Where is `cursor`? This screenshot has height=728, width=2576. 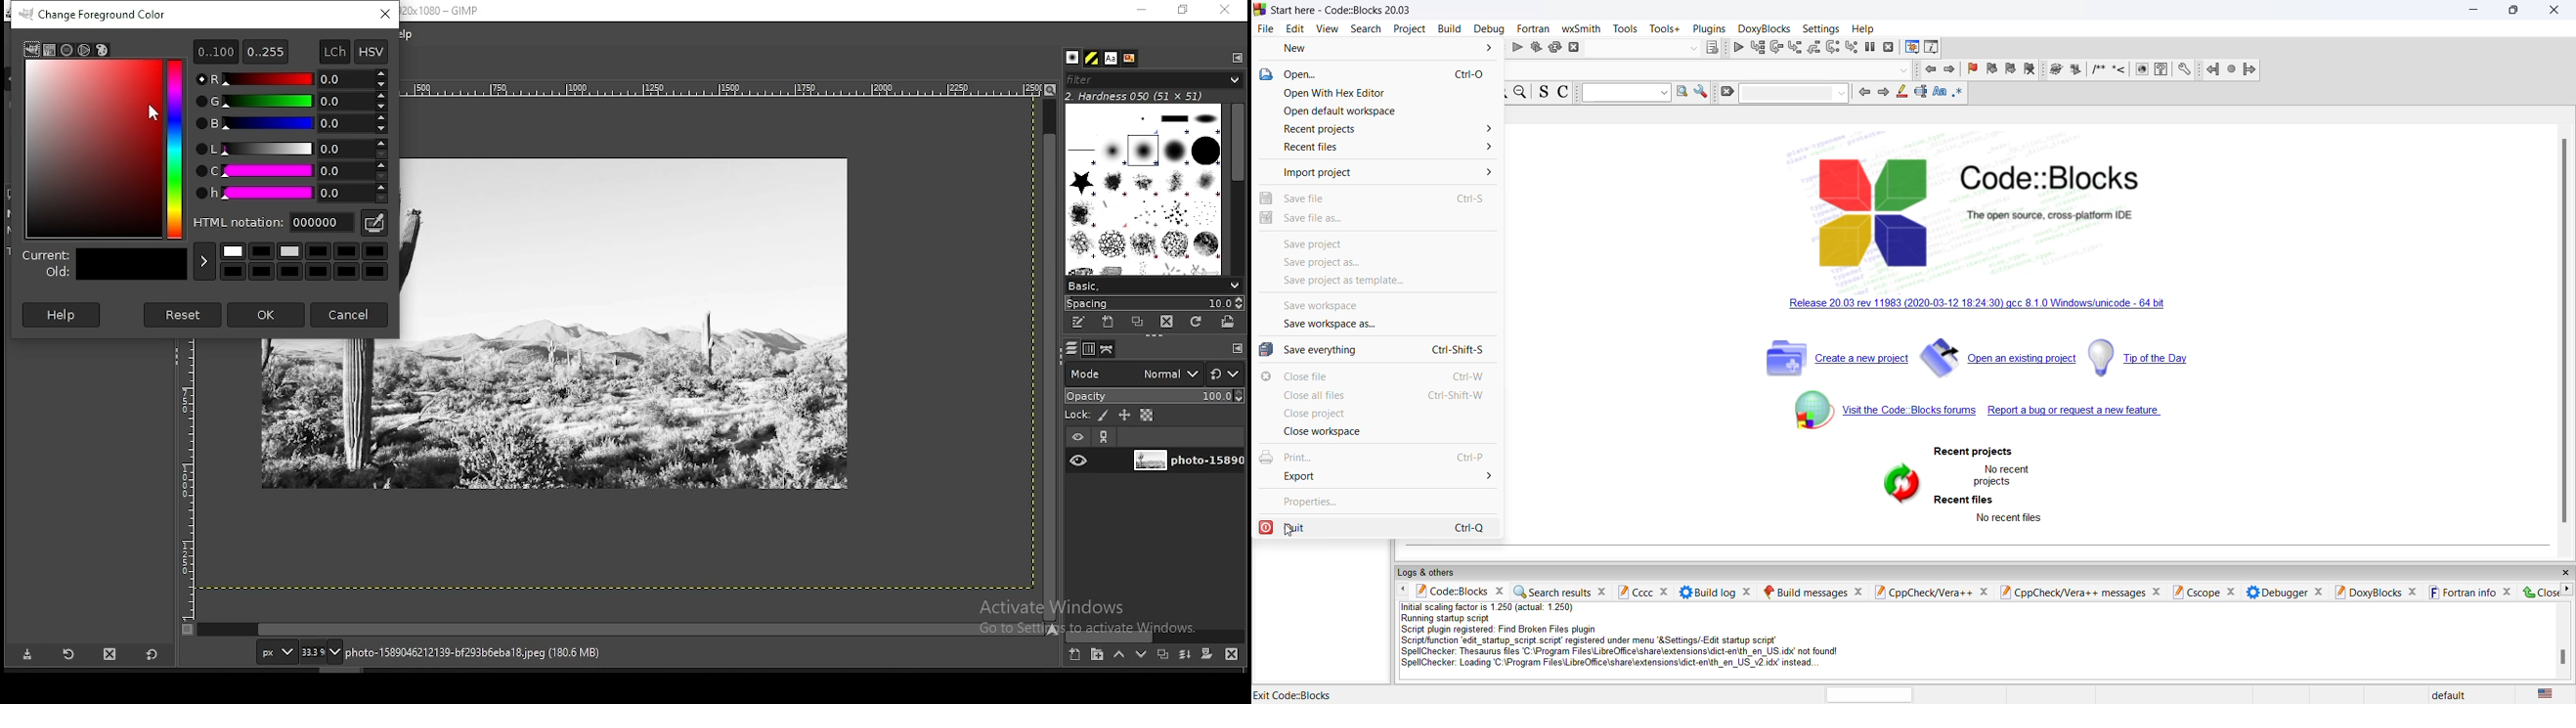 cursor is located at coordinates (1290, 533).